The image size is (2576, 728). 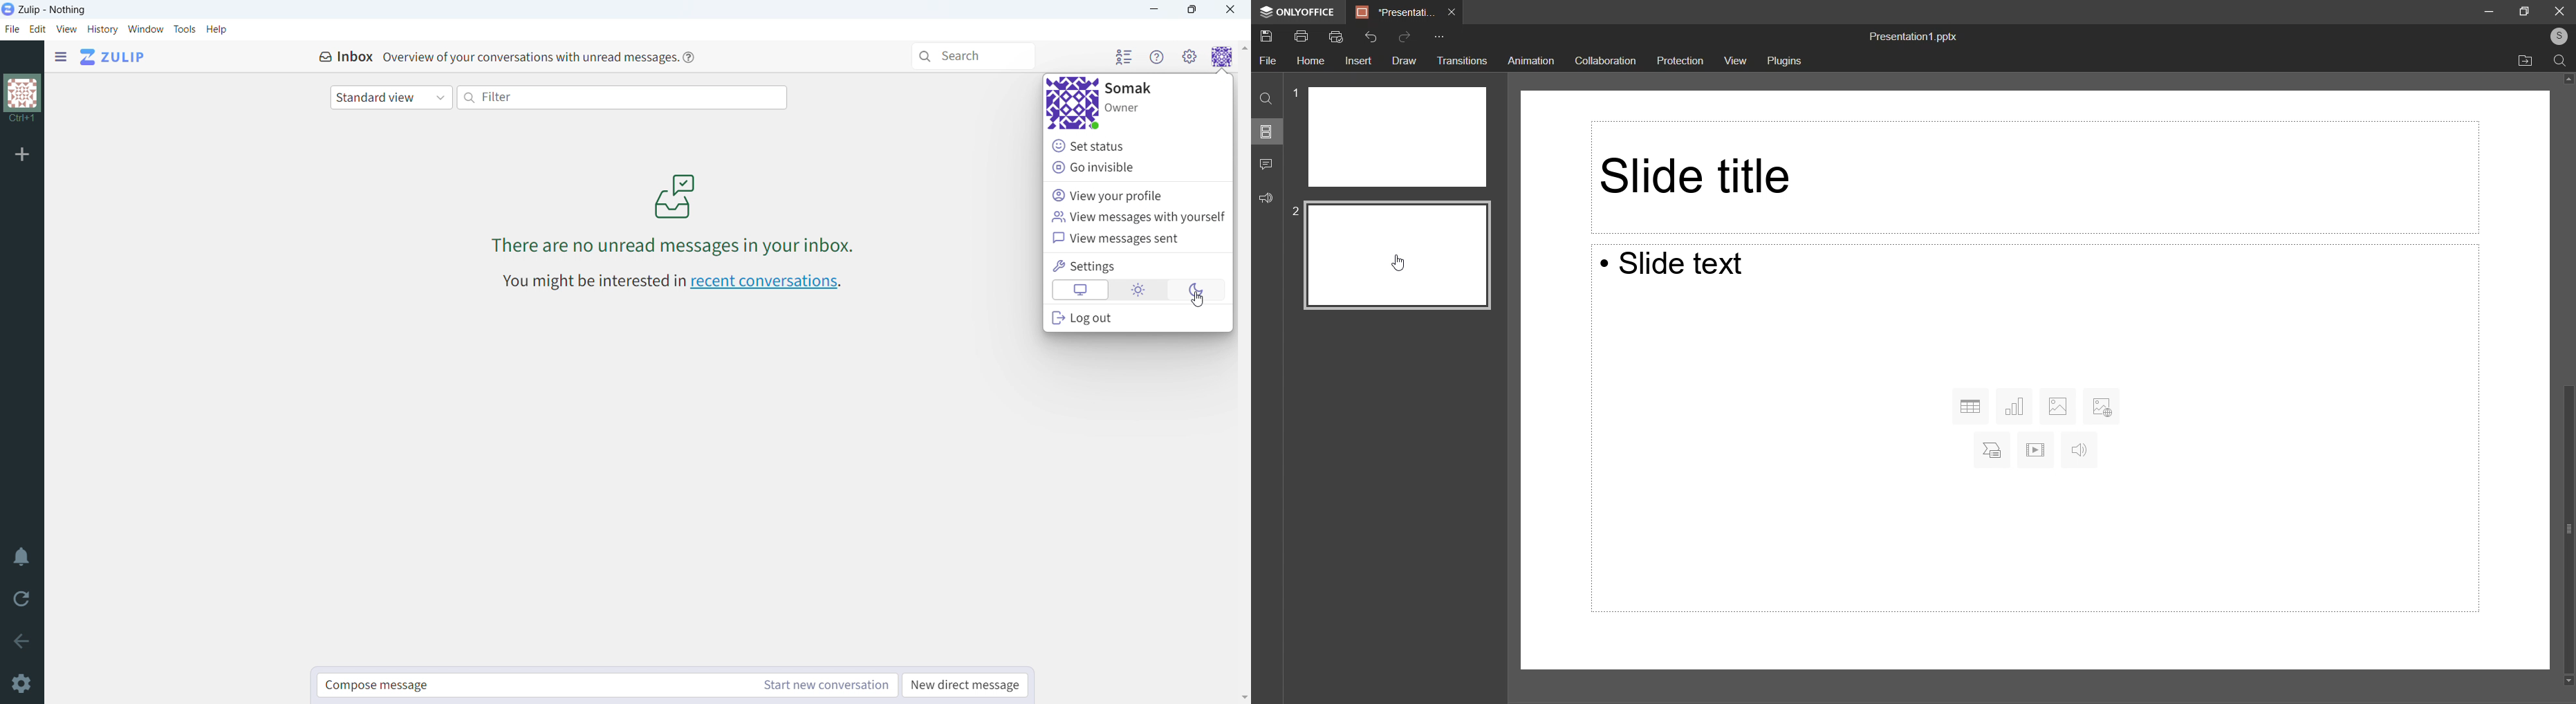 I want to click on *Presentati, so click(x=1396, y=12).